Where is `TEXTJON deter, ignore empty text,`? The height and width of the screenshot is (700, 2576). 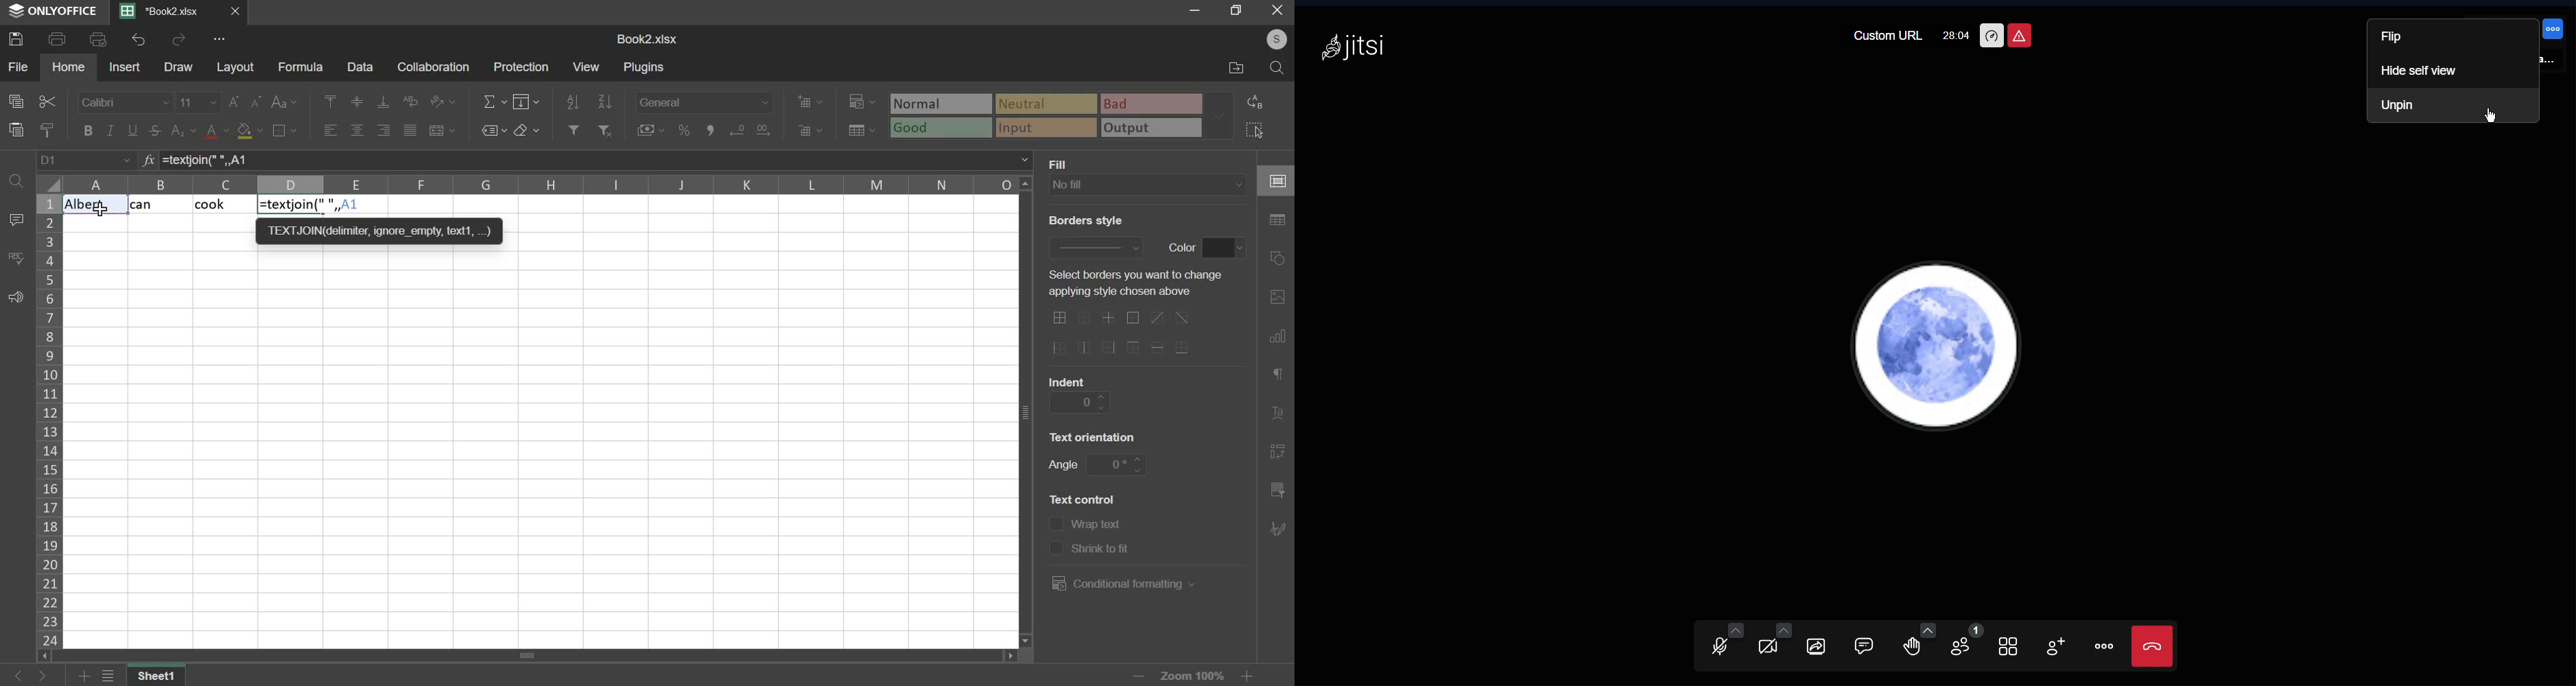
TEXTJON deter, ignore empty text, is located at coordinates (379, 230).